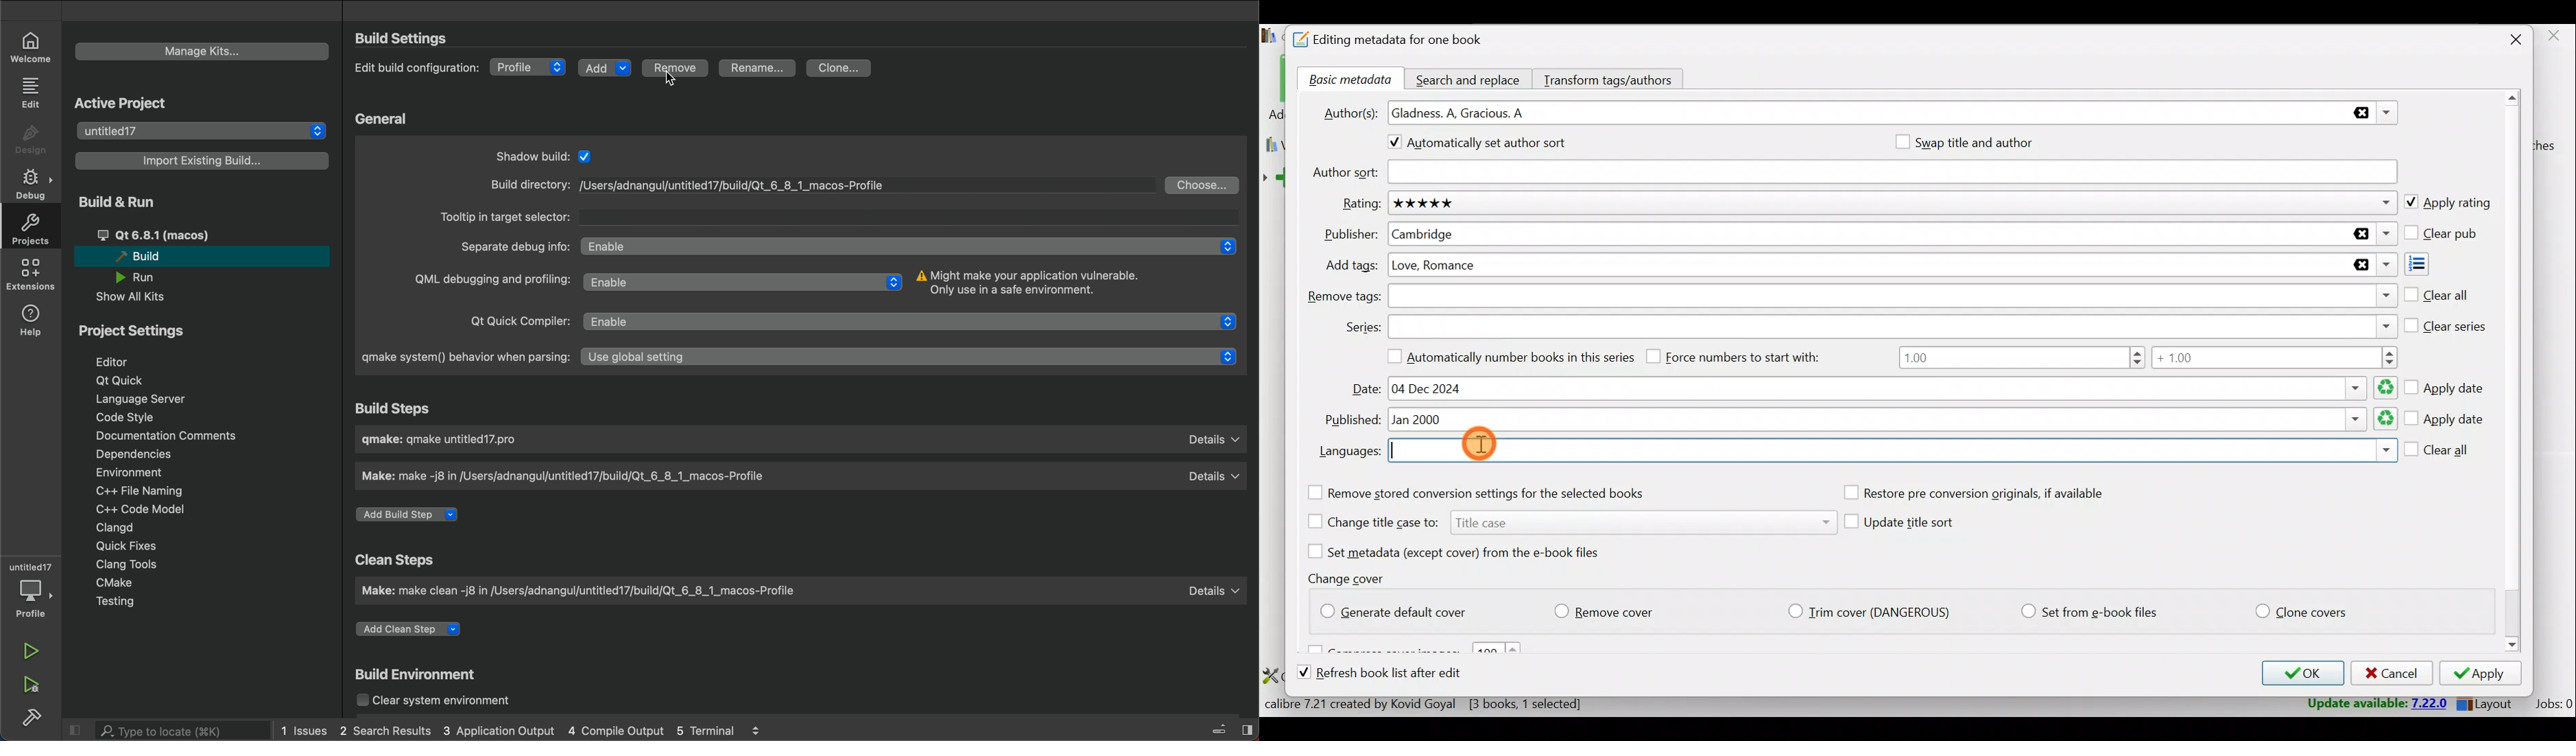  Describe the element at coordinates (133, 545) in the screenshot. I see `quick fixes` at that location.